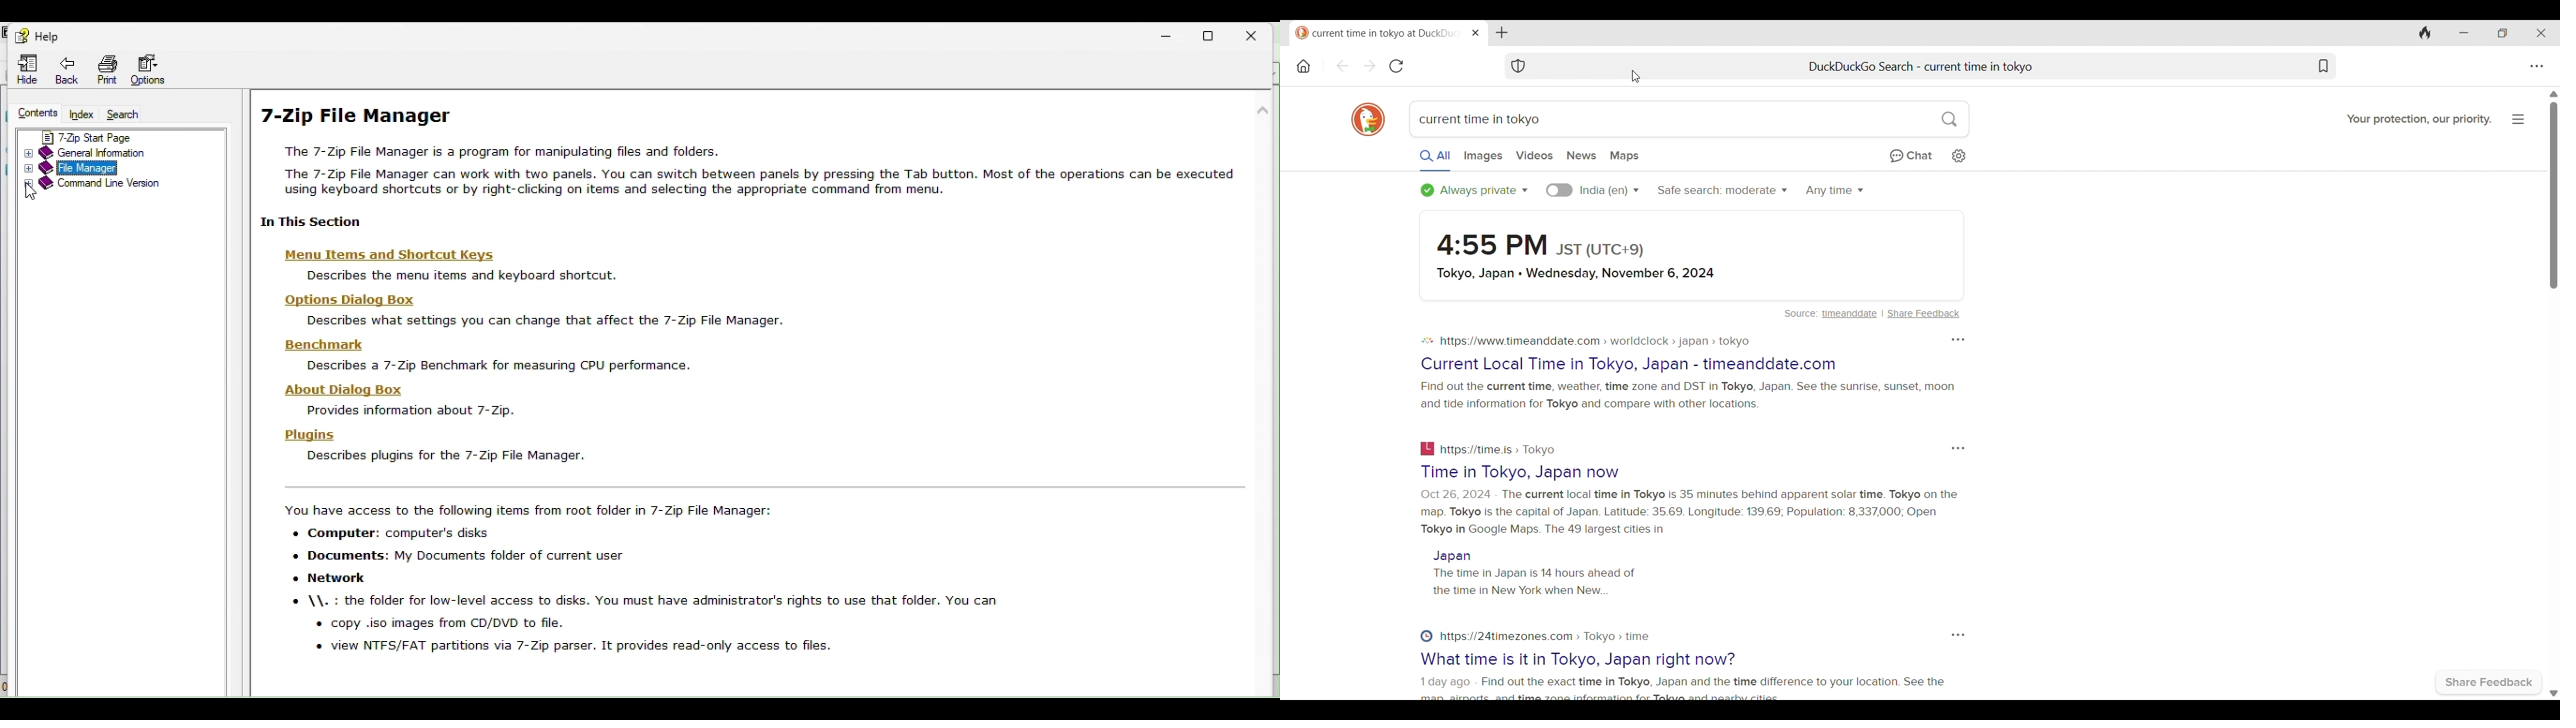 The image size is (2576, 728). What do you see at coordinates (1757, 119) in the screenshot?
I see `Search box` at bounding box center [1757, 119].